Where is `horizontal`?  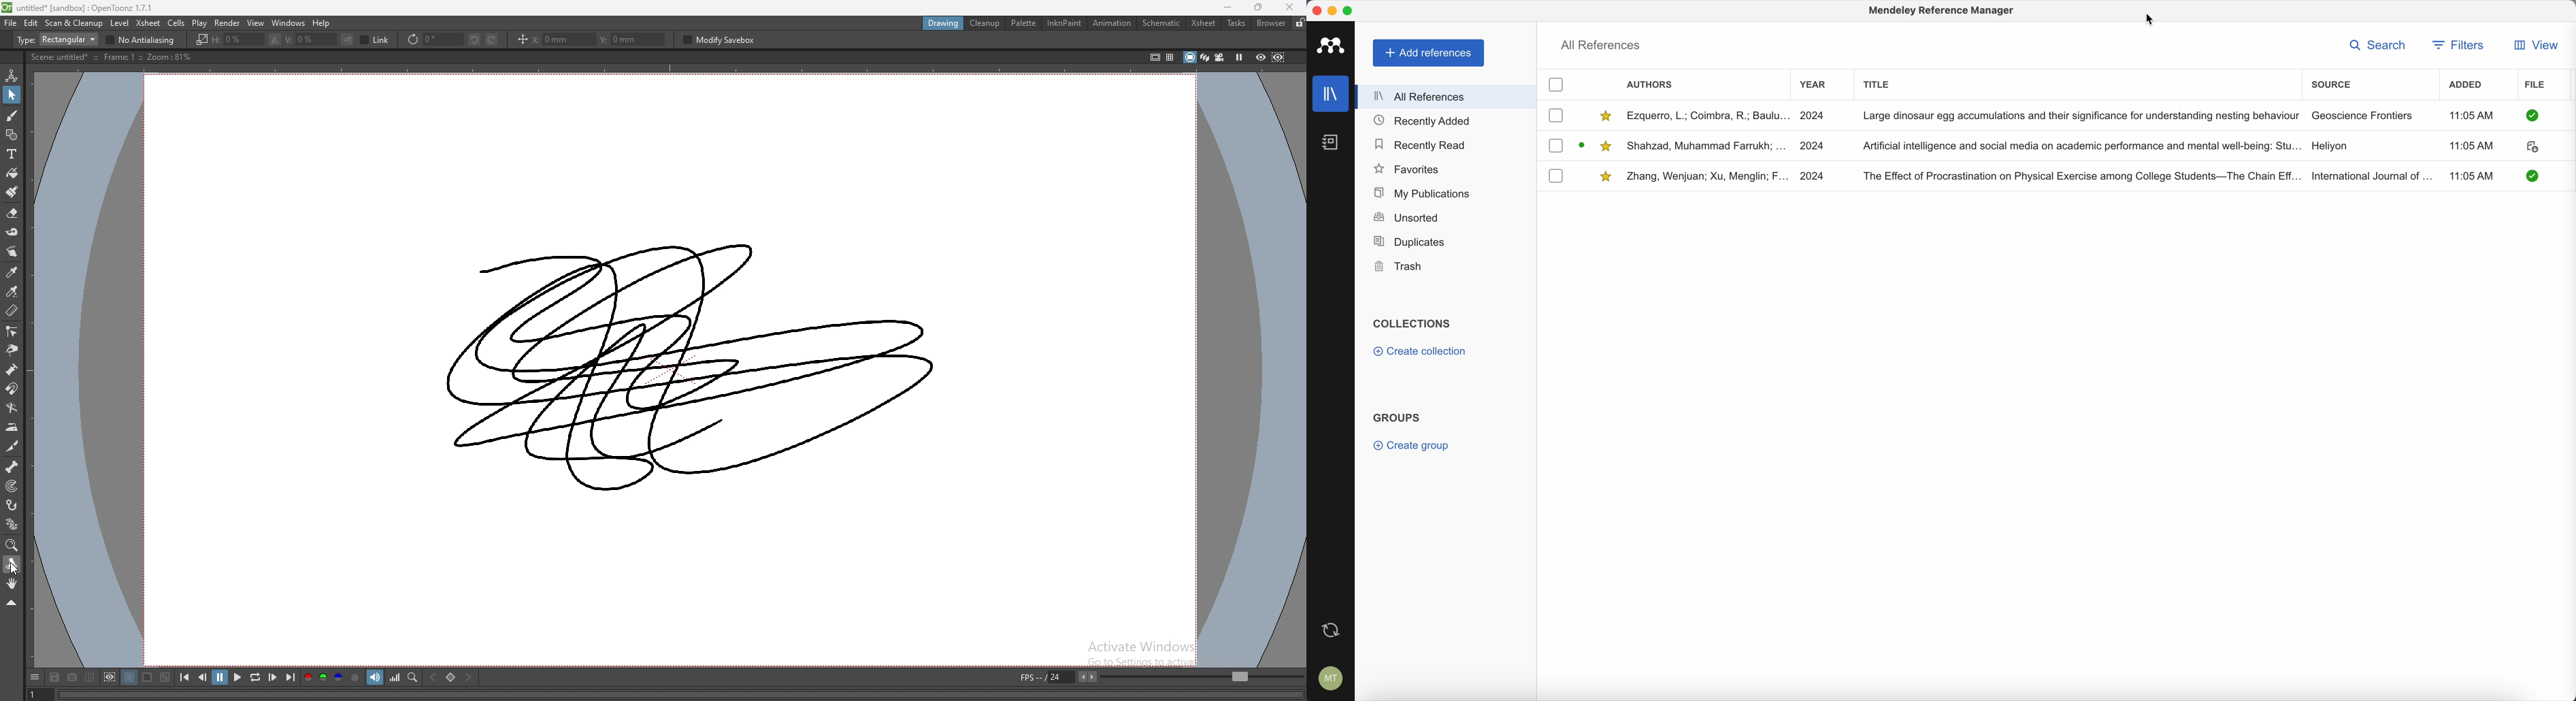 horizontal is located at coordinates (238, 39).